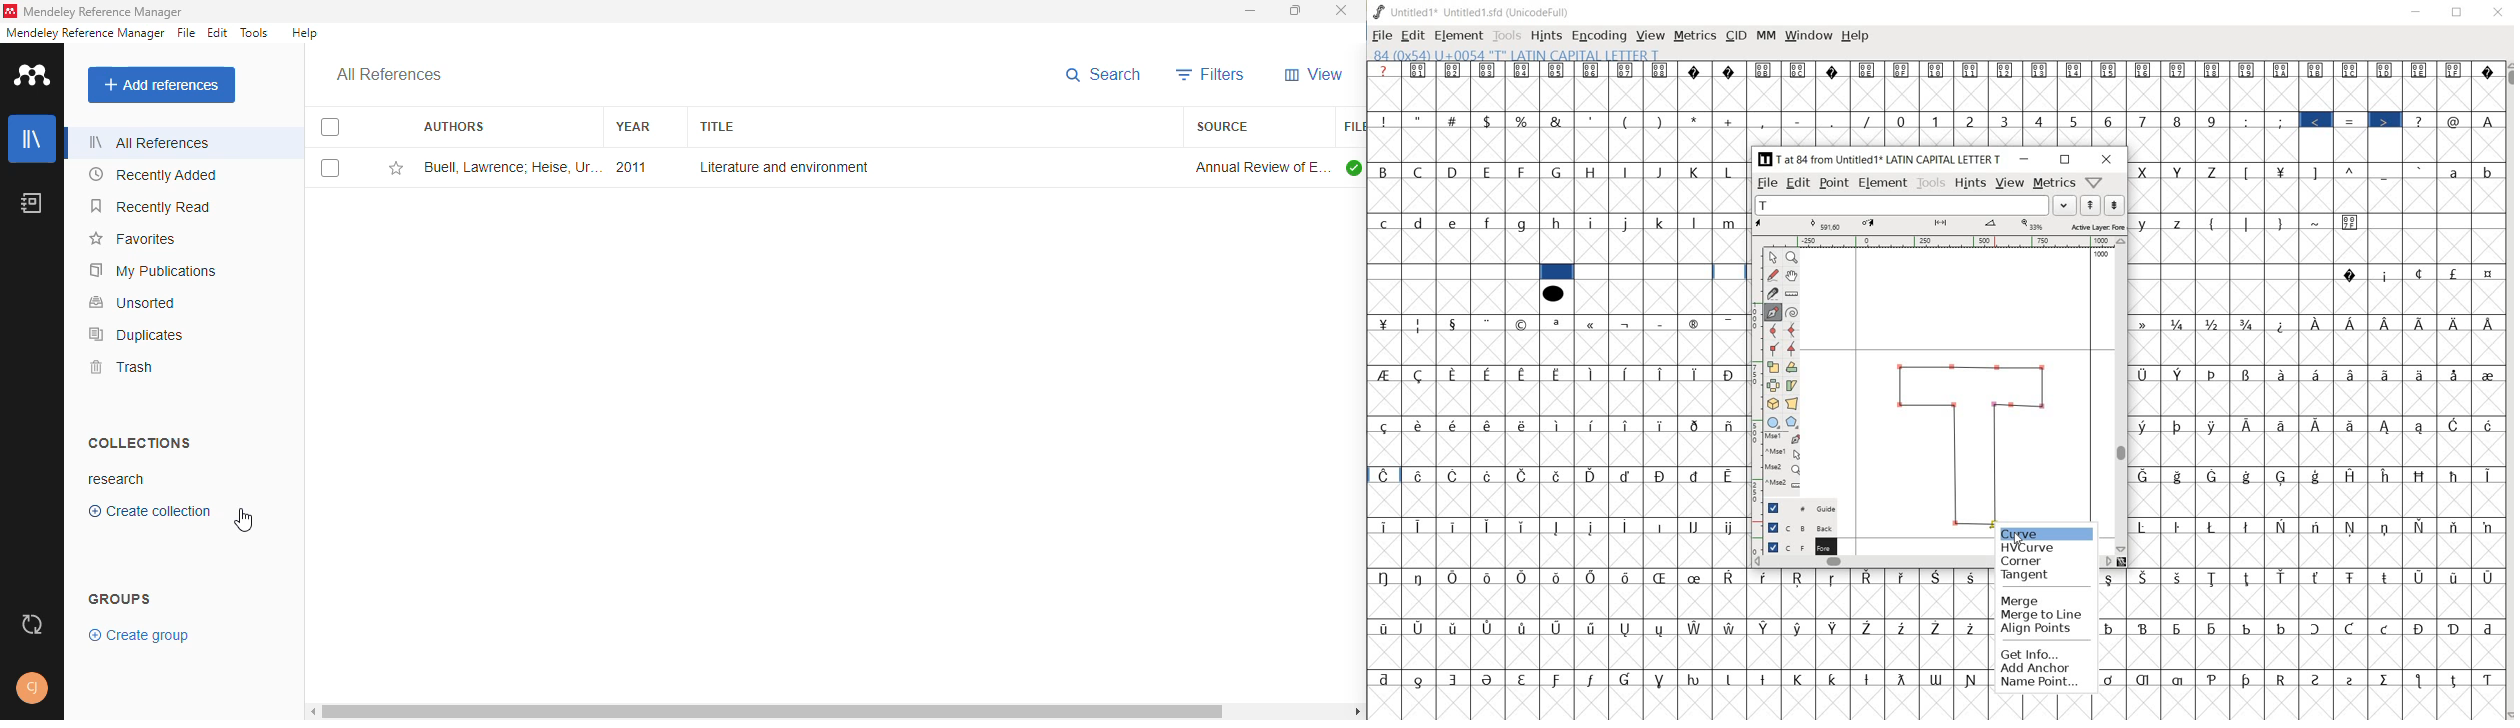 Image resolution: width=2520 pixels, height=728 pixels. Describe the element at coordinates (2351, 275) in the screenshot. I see `Symbol` at that location.